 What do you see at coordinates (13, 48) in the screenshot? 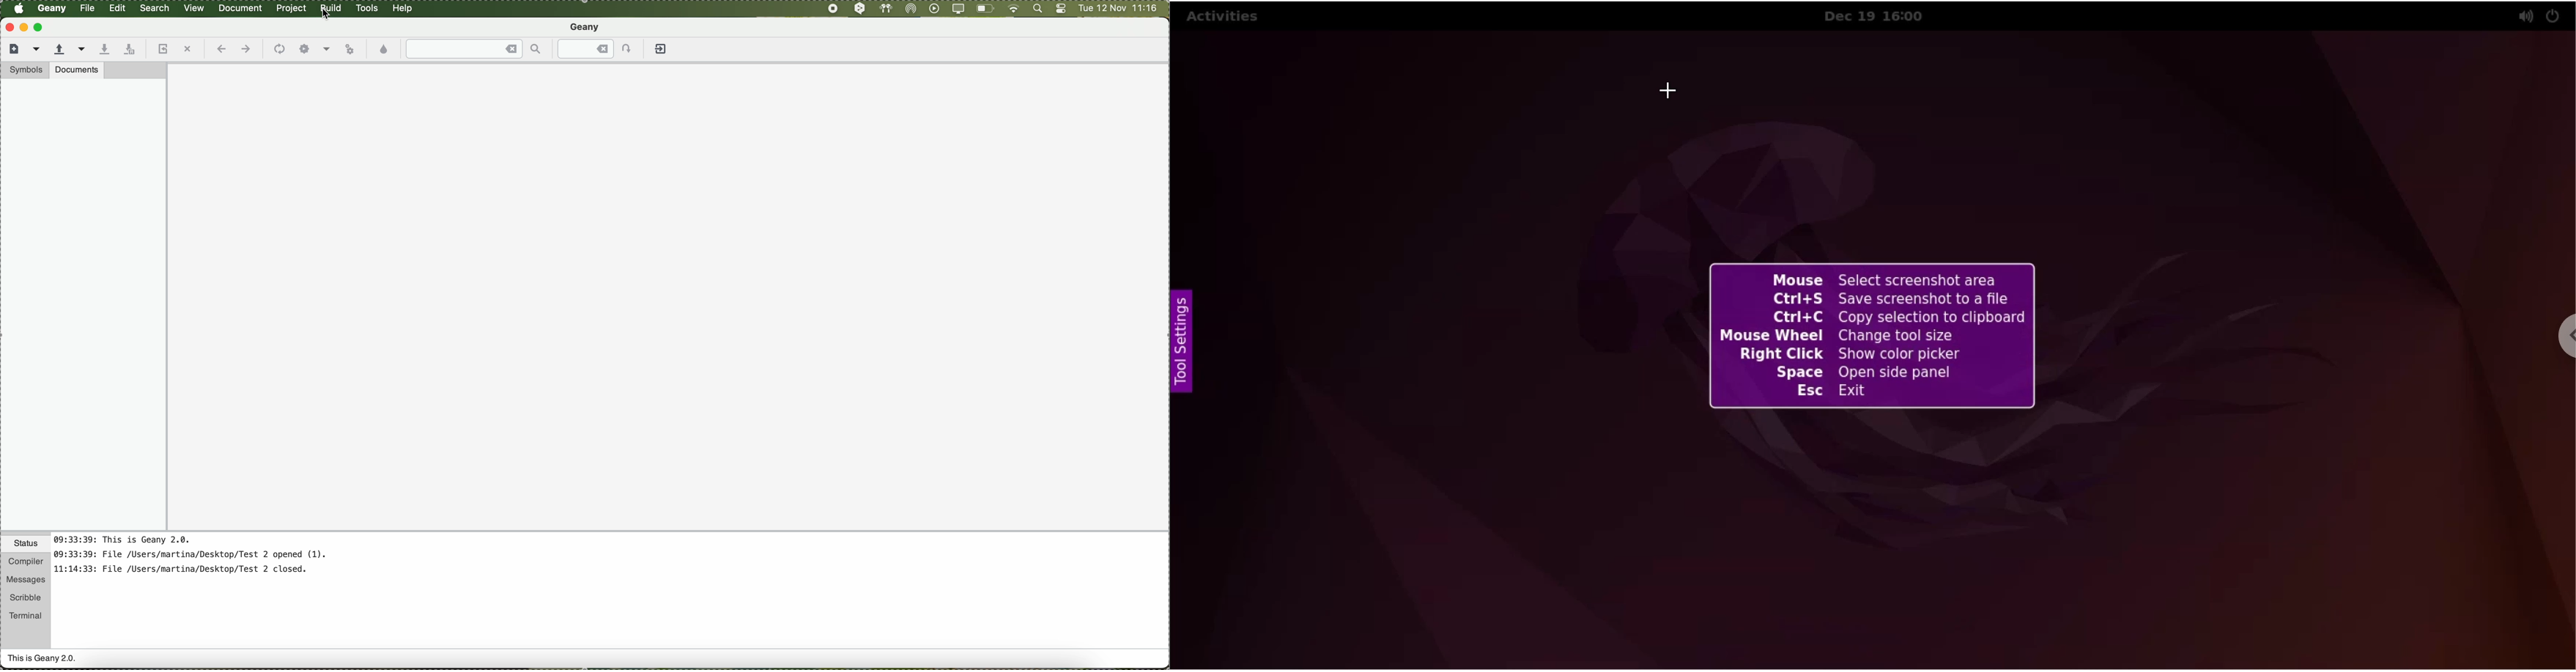
I see `new file` at bounding box center [13, 48].